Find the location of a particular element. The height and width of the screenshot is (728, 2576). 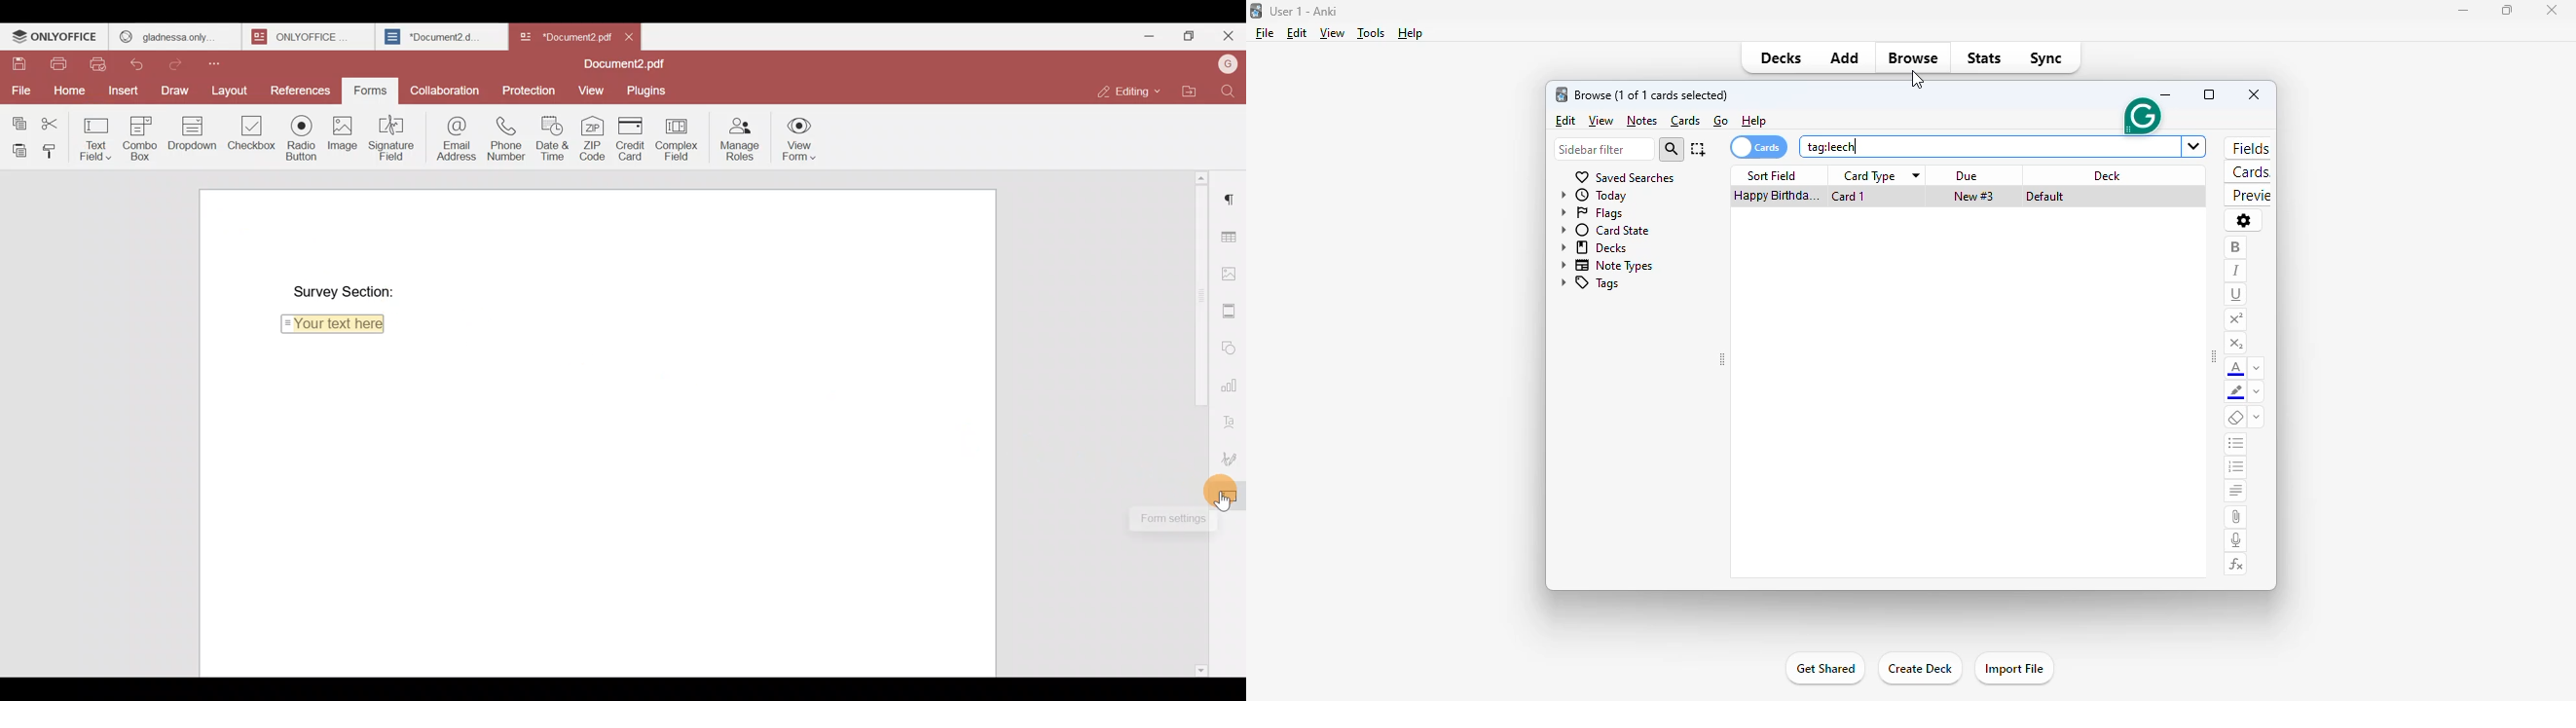

maximize is located at coordinates (2508, 10).